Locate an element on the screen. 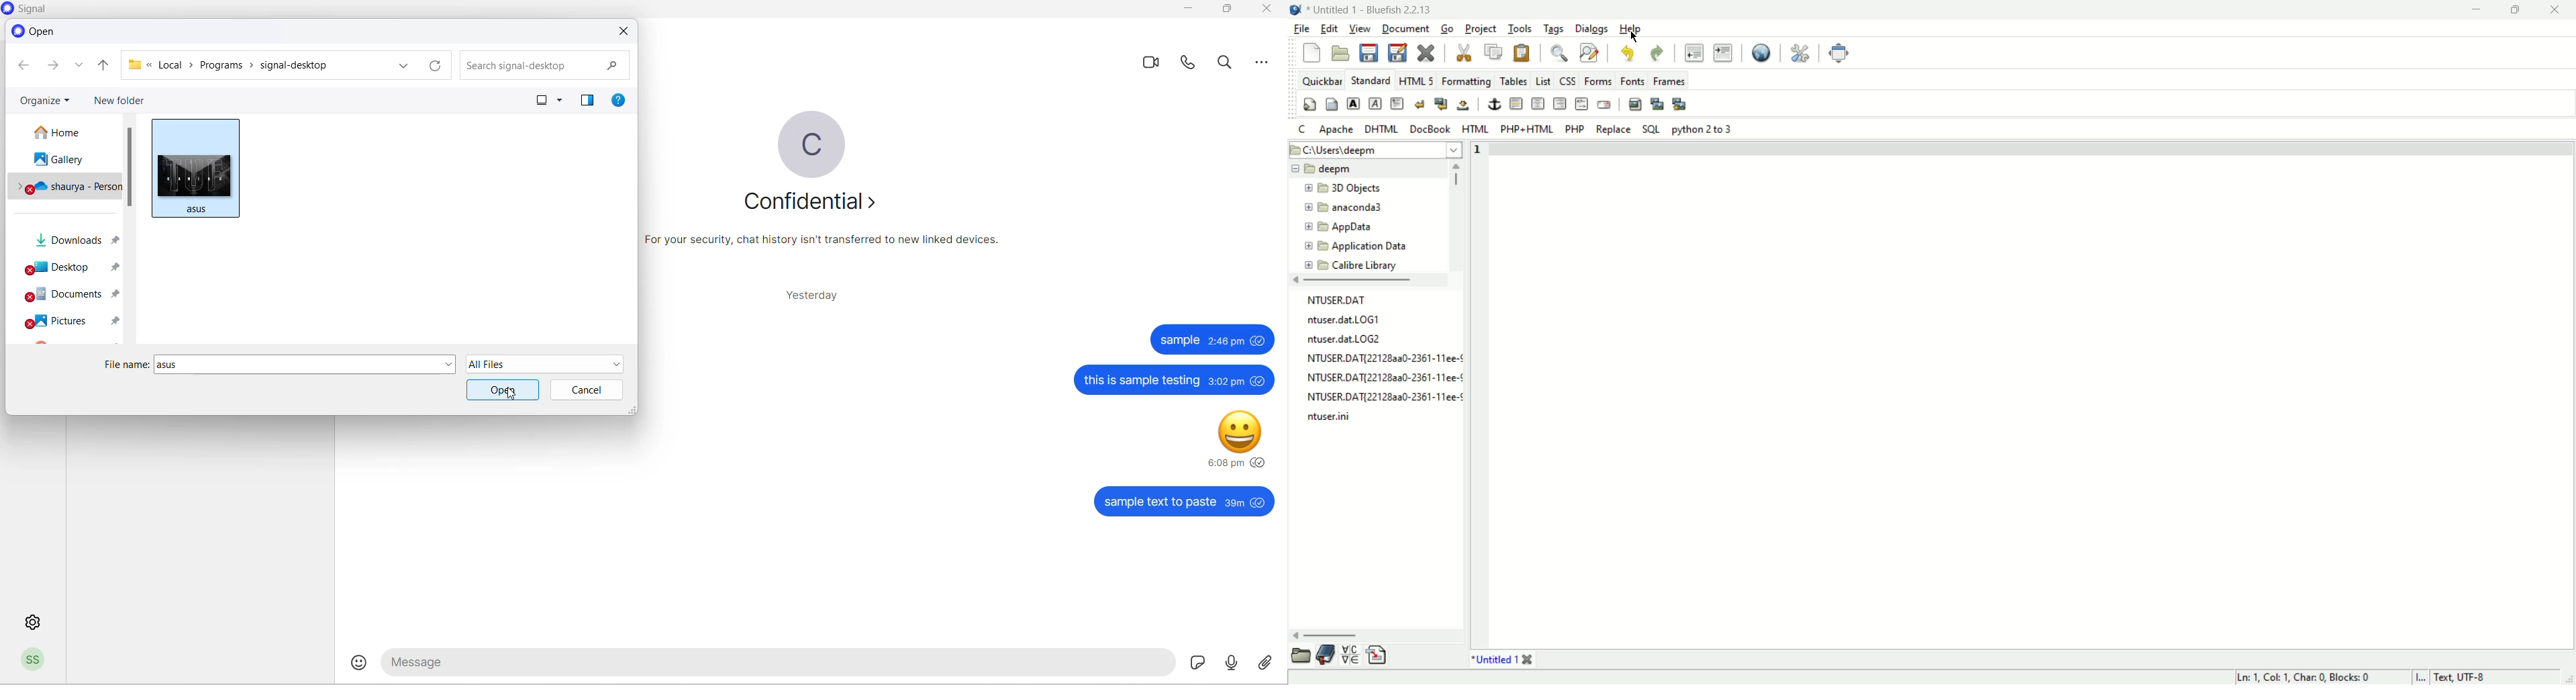 The width and height of the screenshot is (2576, 700). more options is located at coordinates (562, 101).